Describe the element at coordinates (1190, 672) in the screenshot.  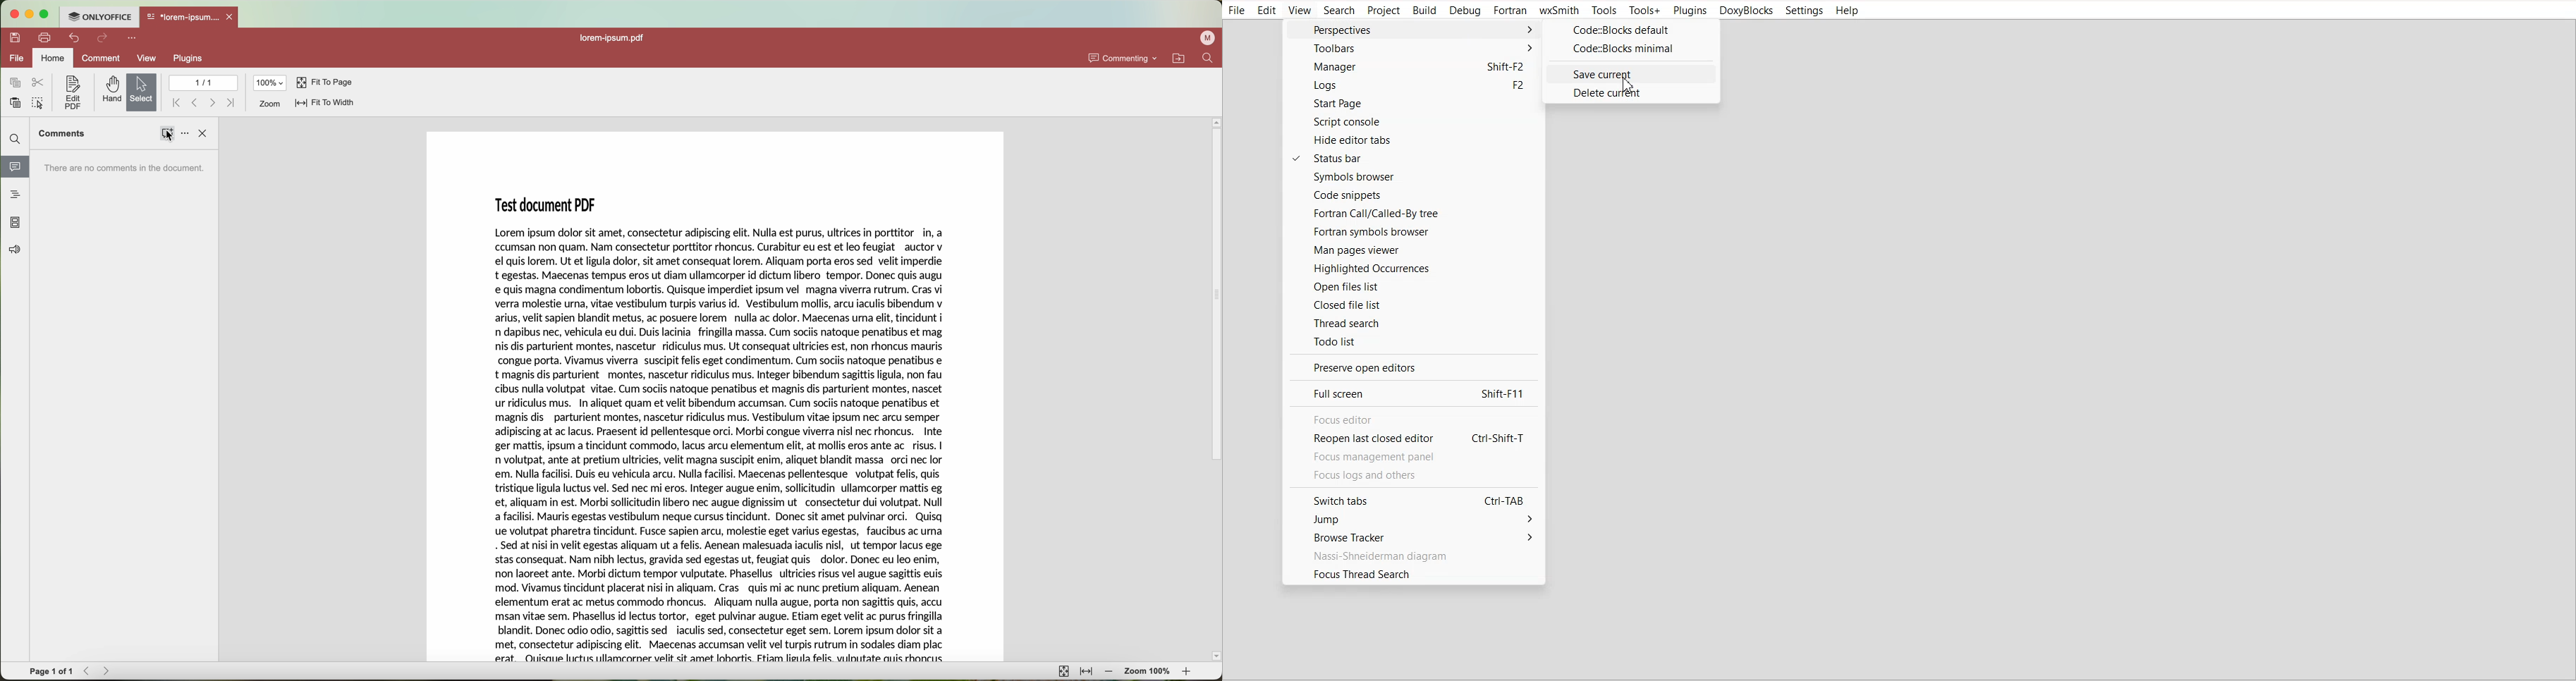
I see `zoom in` at that location.